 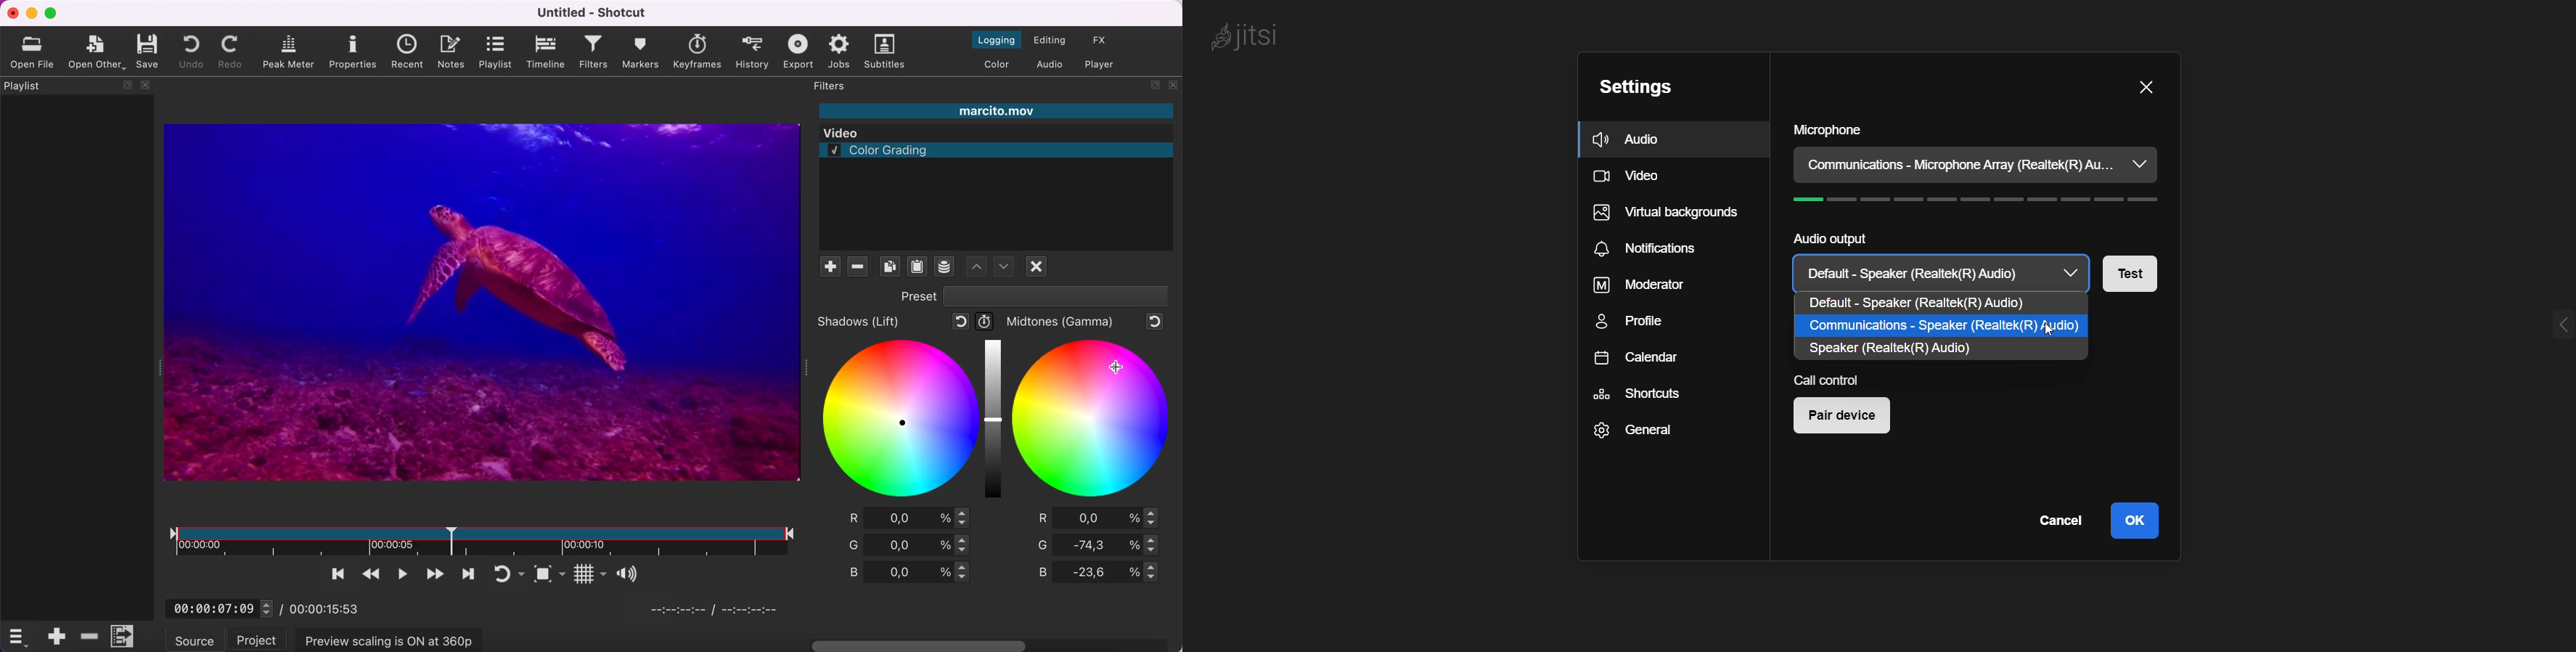 I want to click on switch to the effect layout, so click(x=1109, y=40).